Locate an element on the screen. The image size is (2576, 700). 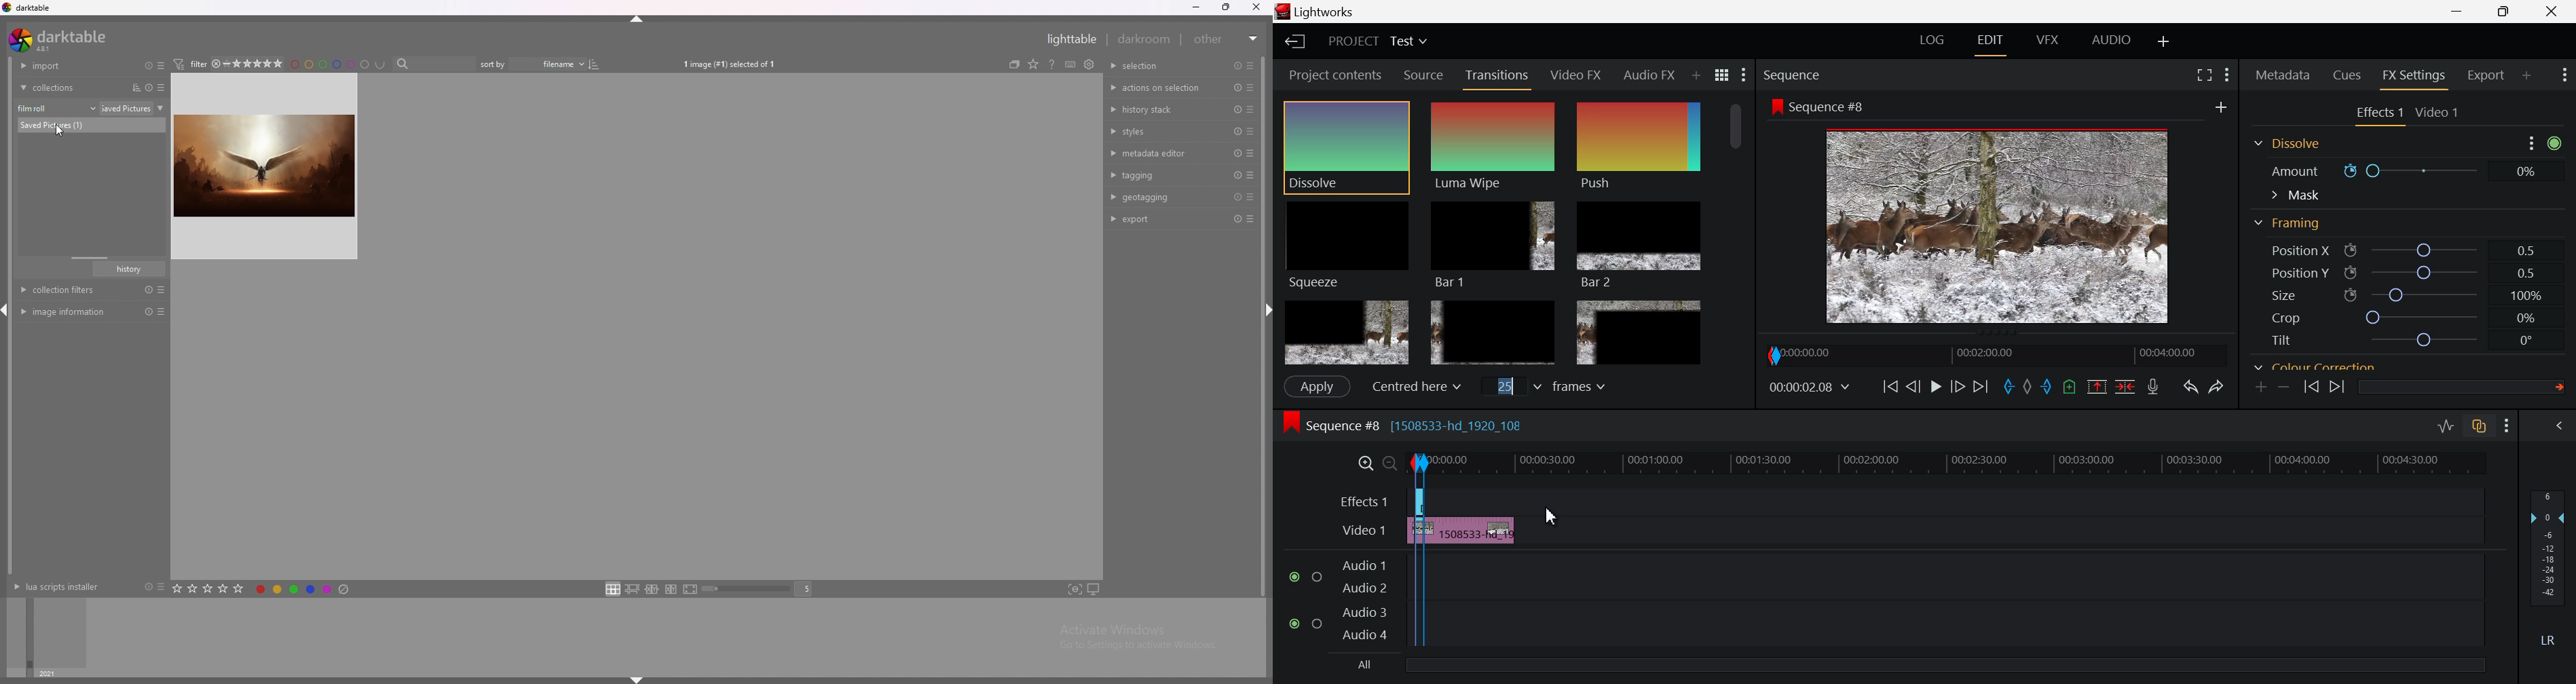
reset is located at coordinates (1238, 88).